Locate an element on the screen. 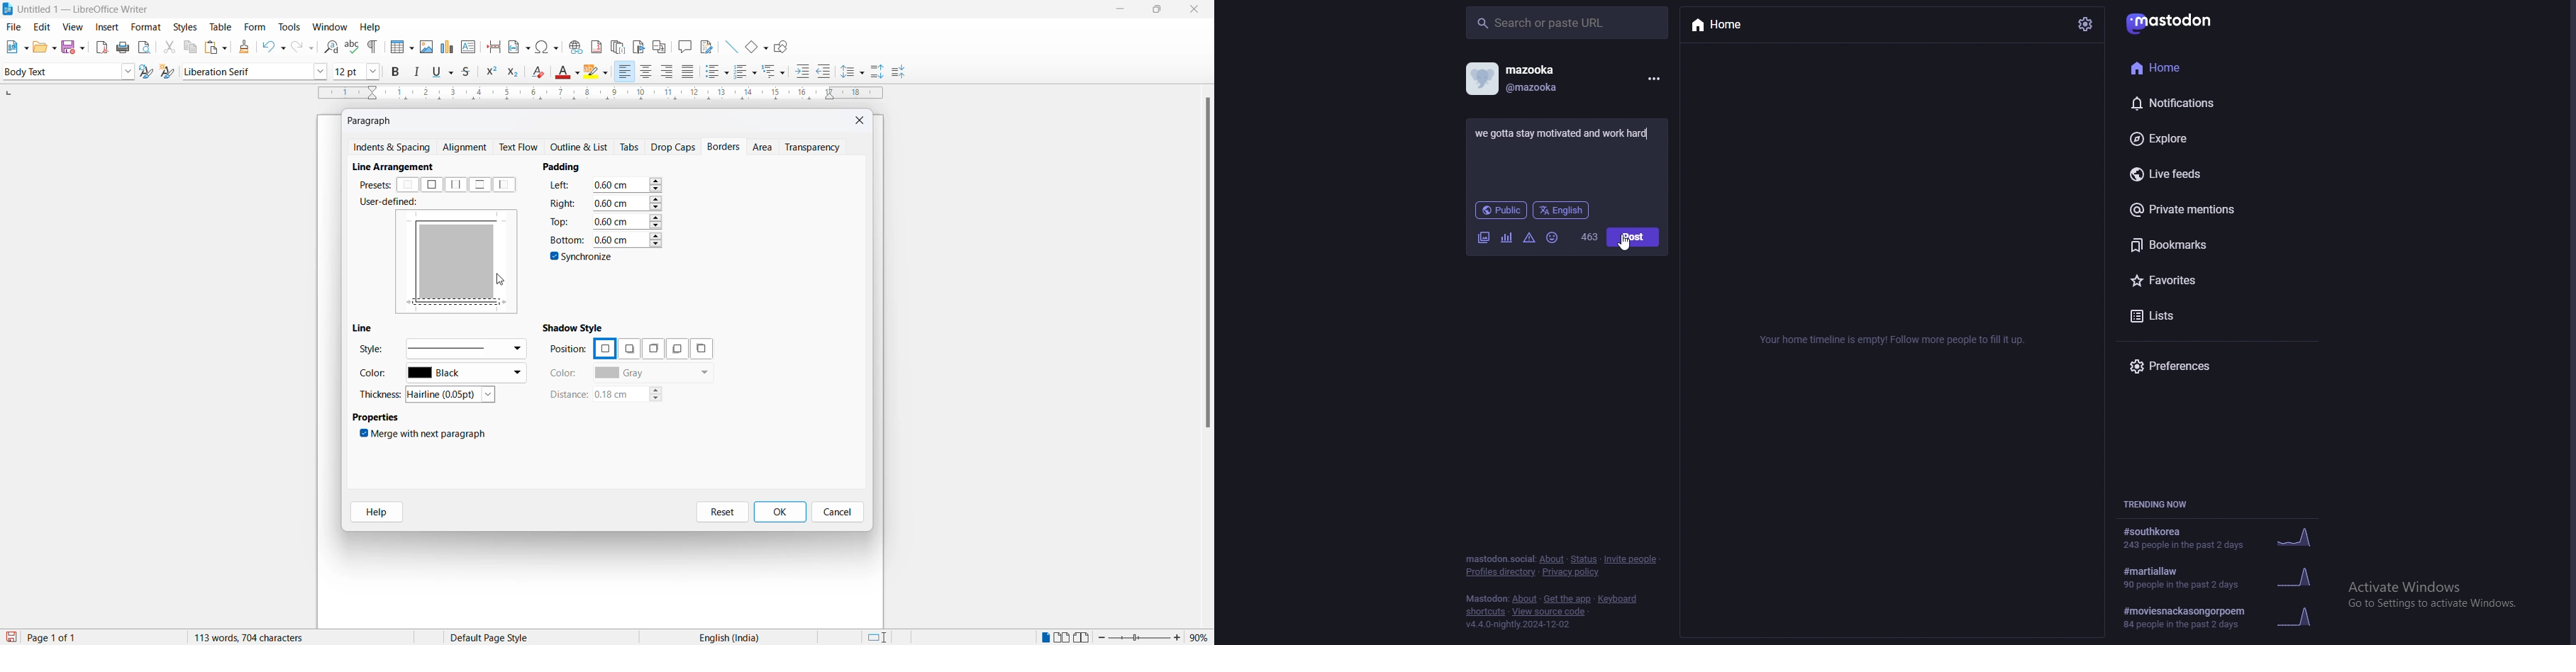 The image size is (2576, 672). area is located at coordinates (764, 148).